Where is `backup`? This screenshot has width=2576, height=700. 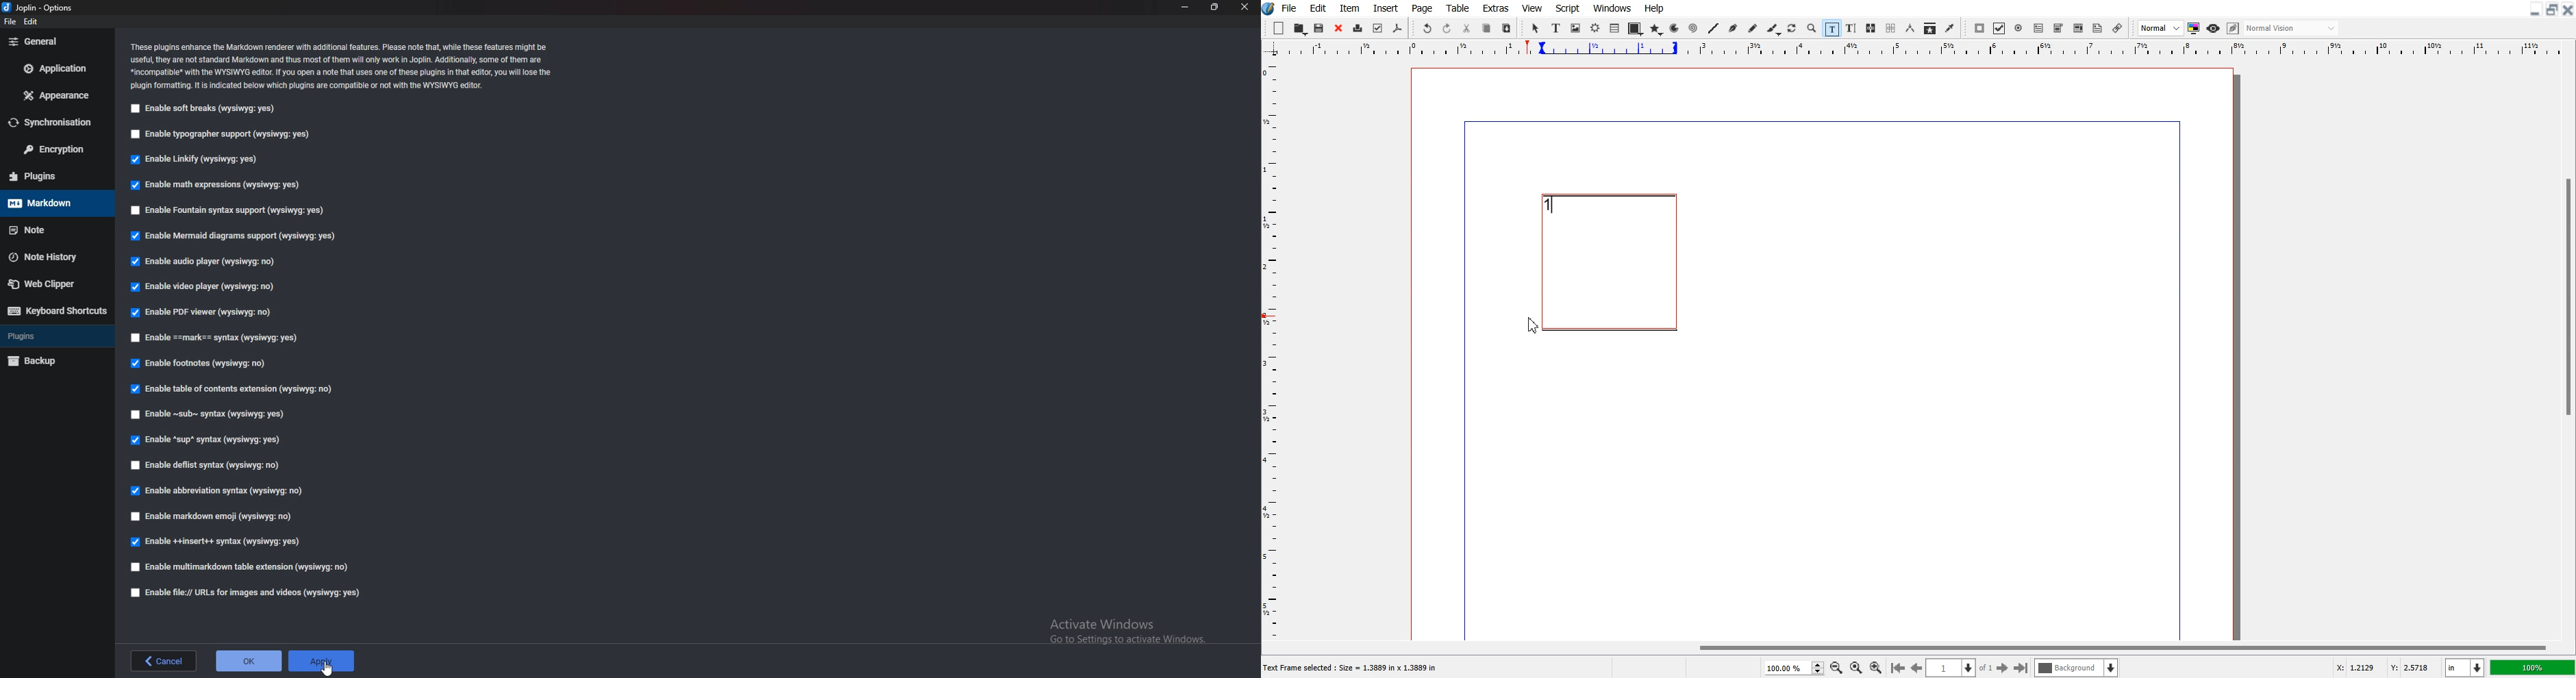 backup is located at coordinates (49, 361).